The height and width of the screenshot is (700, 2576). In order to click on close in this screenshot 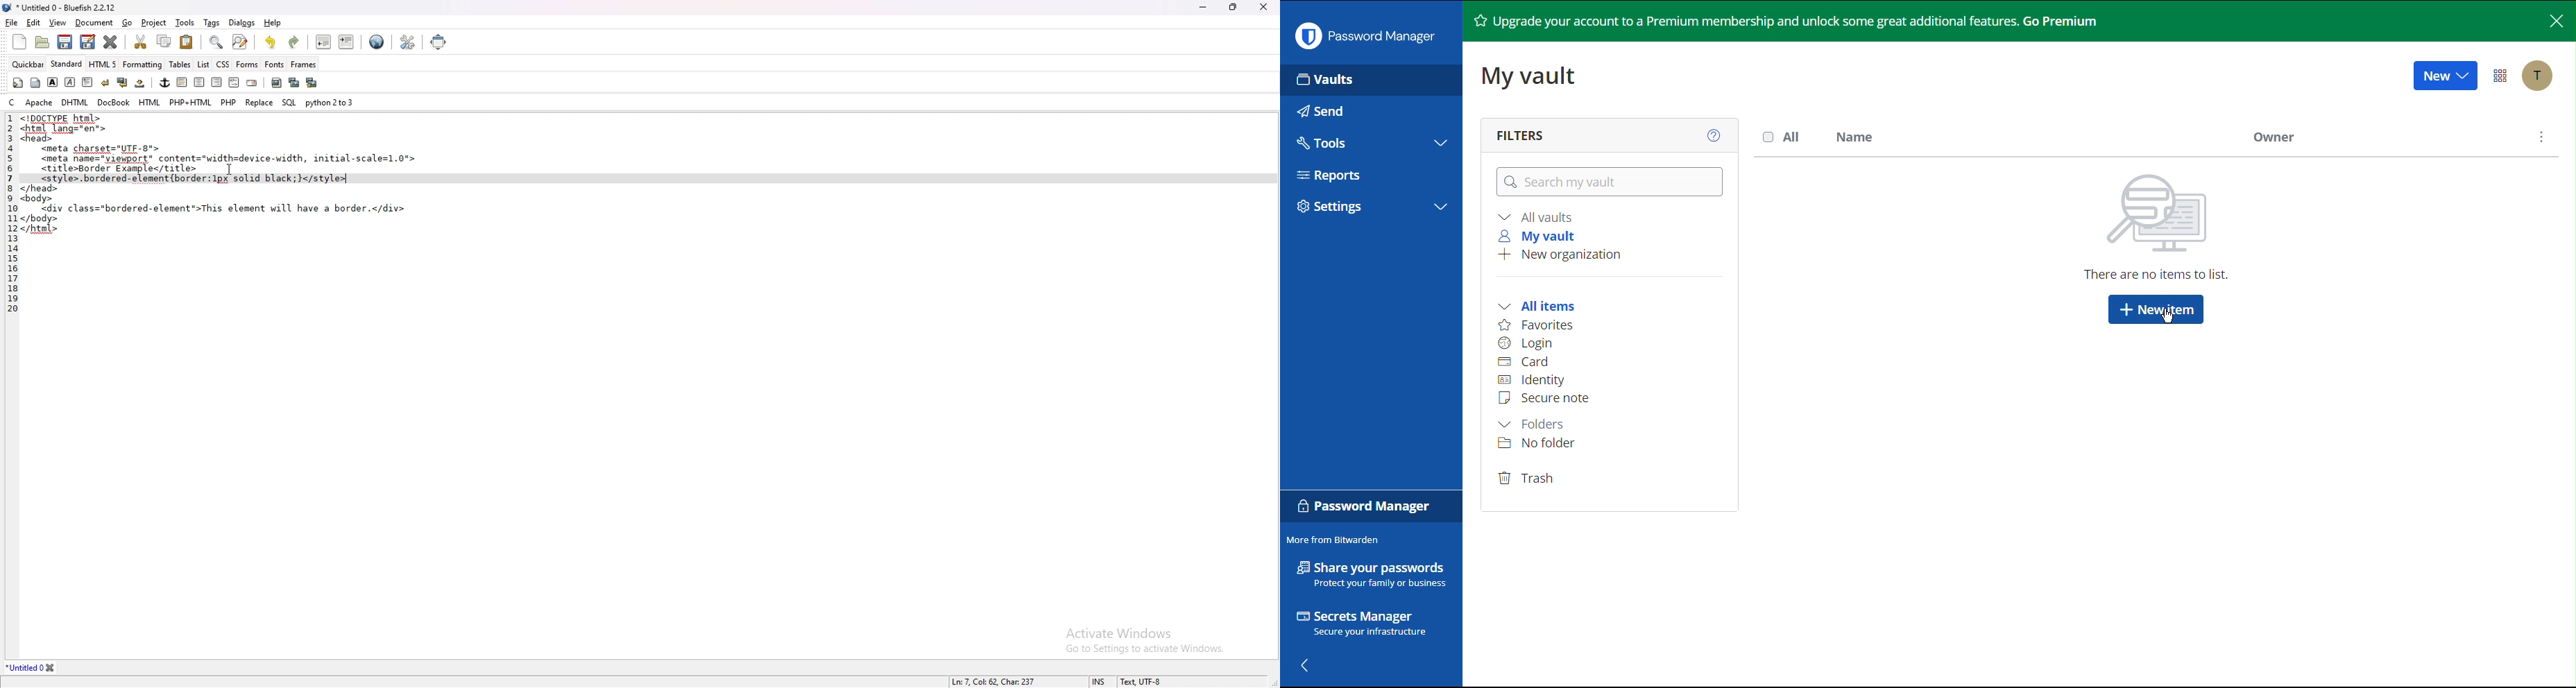, I will do `click(1264, 6)`.